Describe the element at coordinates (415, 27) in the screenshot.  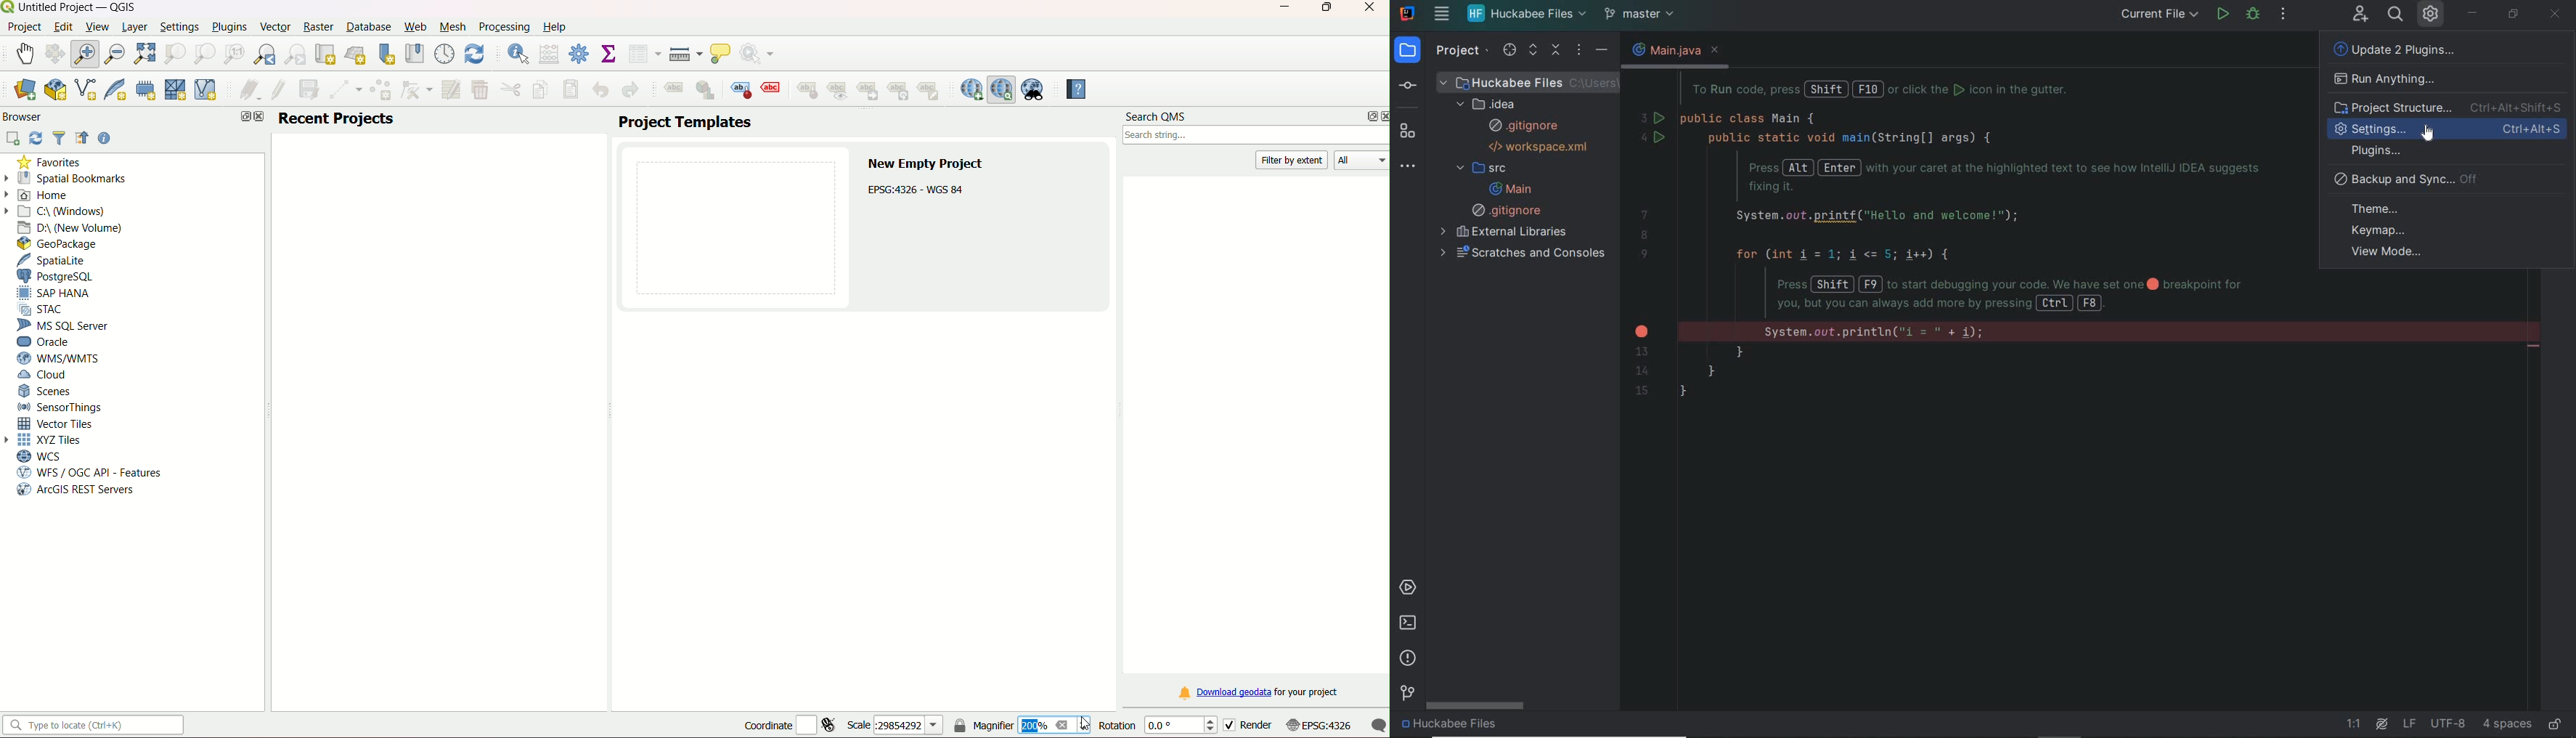
I see `web` at that location.